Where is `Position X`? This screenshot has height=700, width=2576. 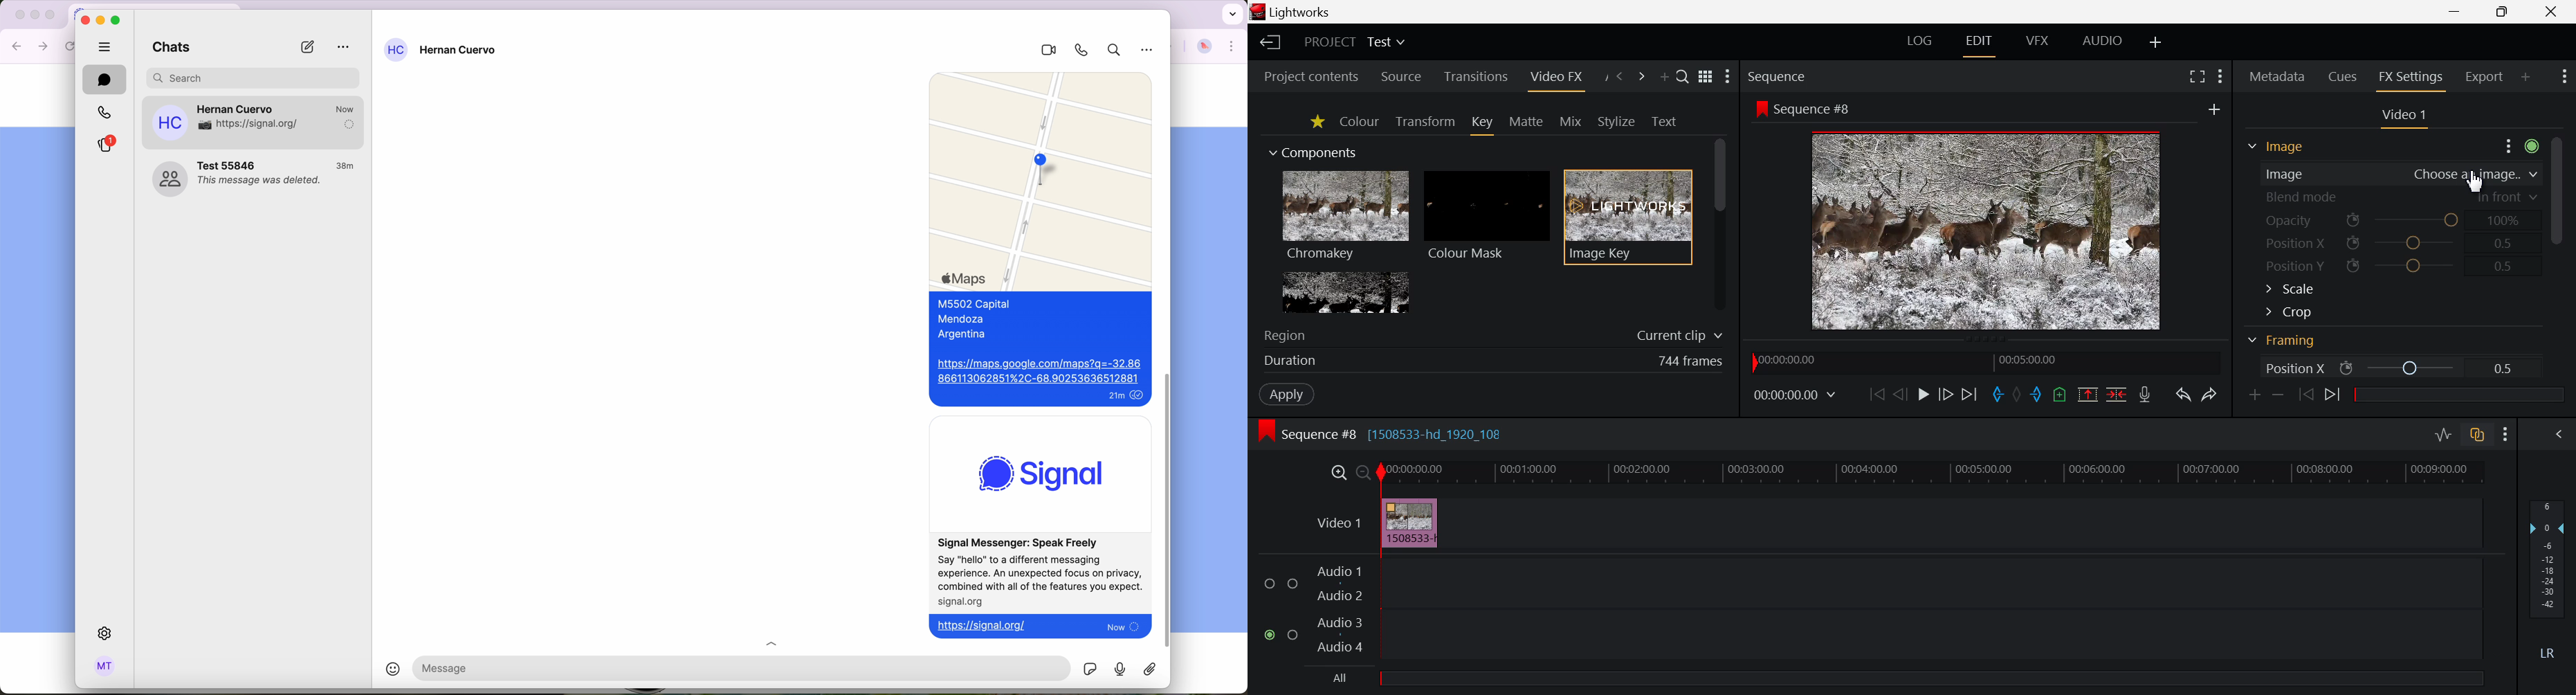 Position X is located at coordinates (2294, 241).